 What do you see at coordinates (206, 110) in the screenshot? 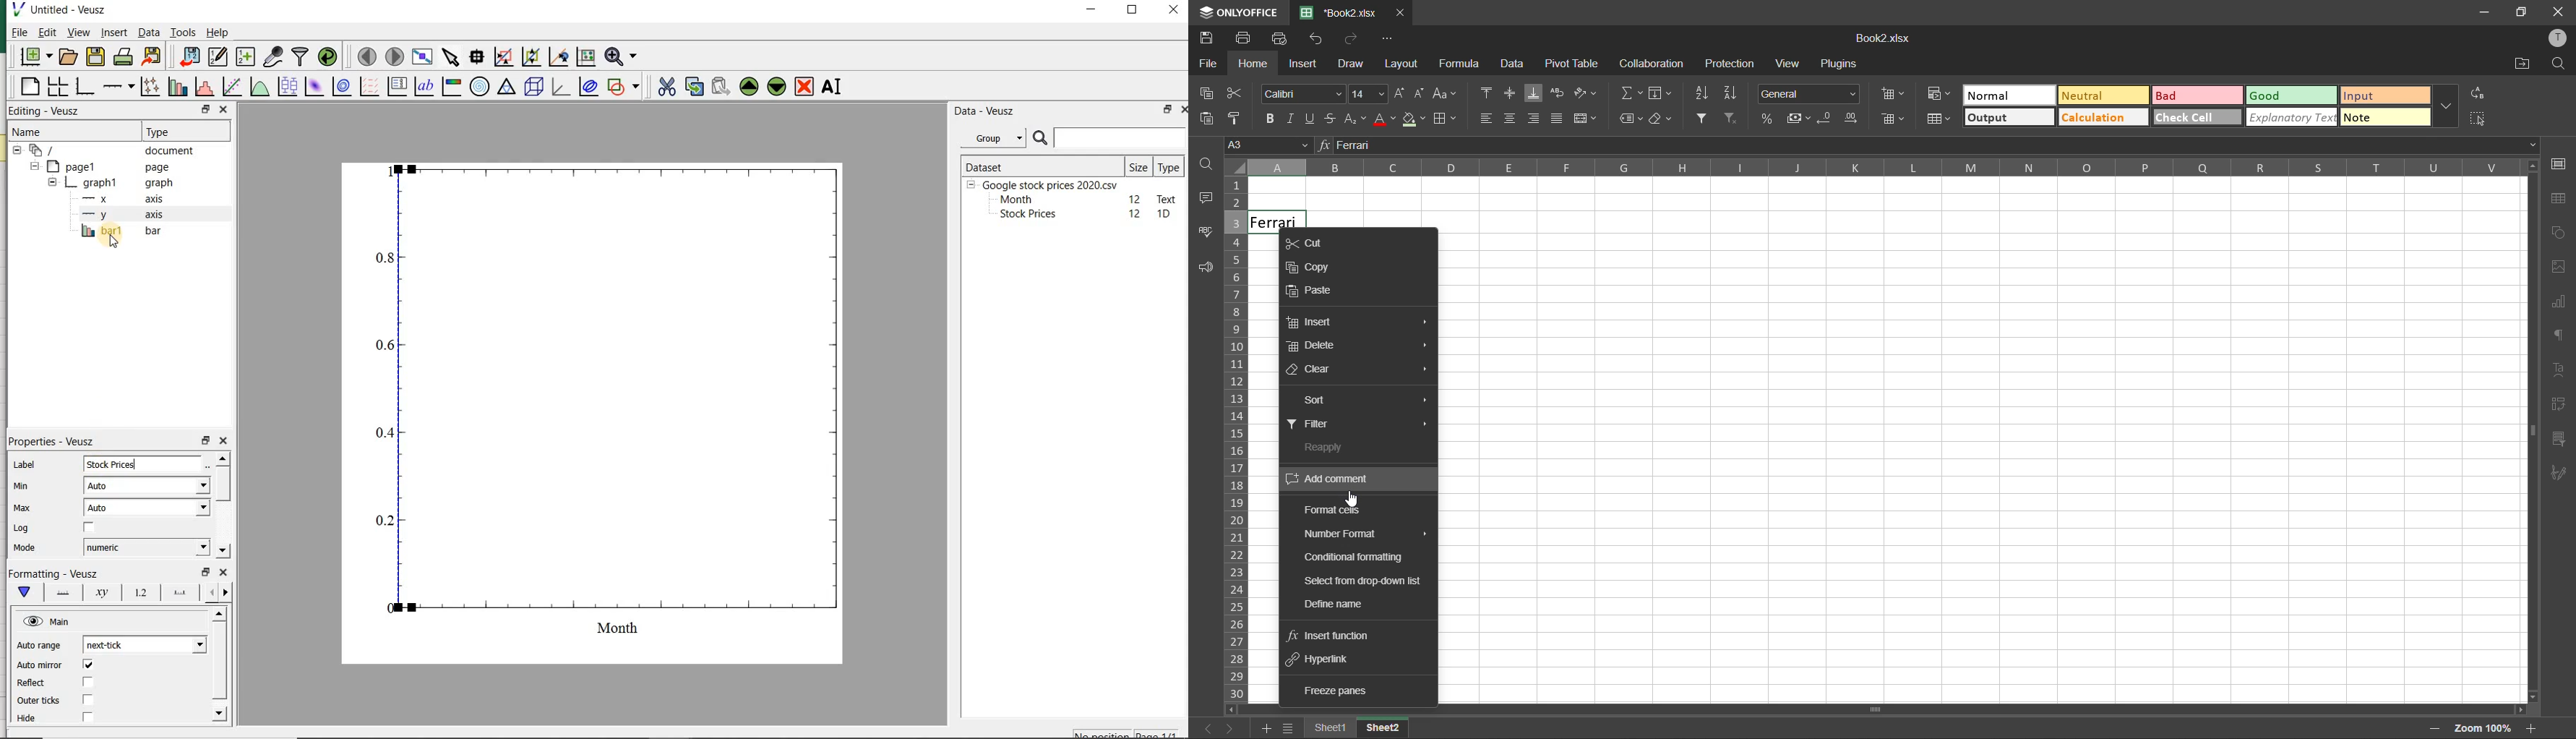
I see `restore` at bounding box center [206, 110].